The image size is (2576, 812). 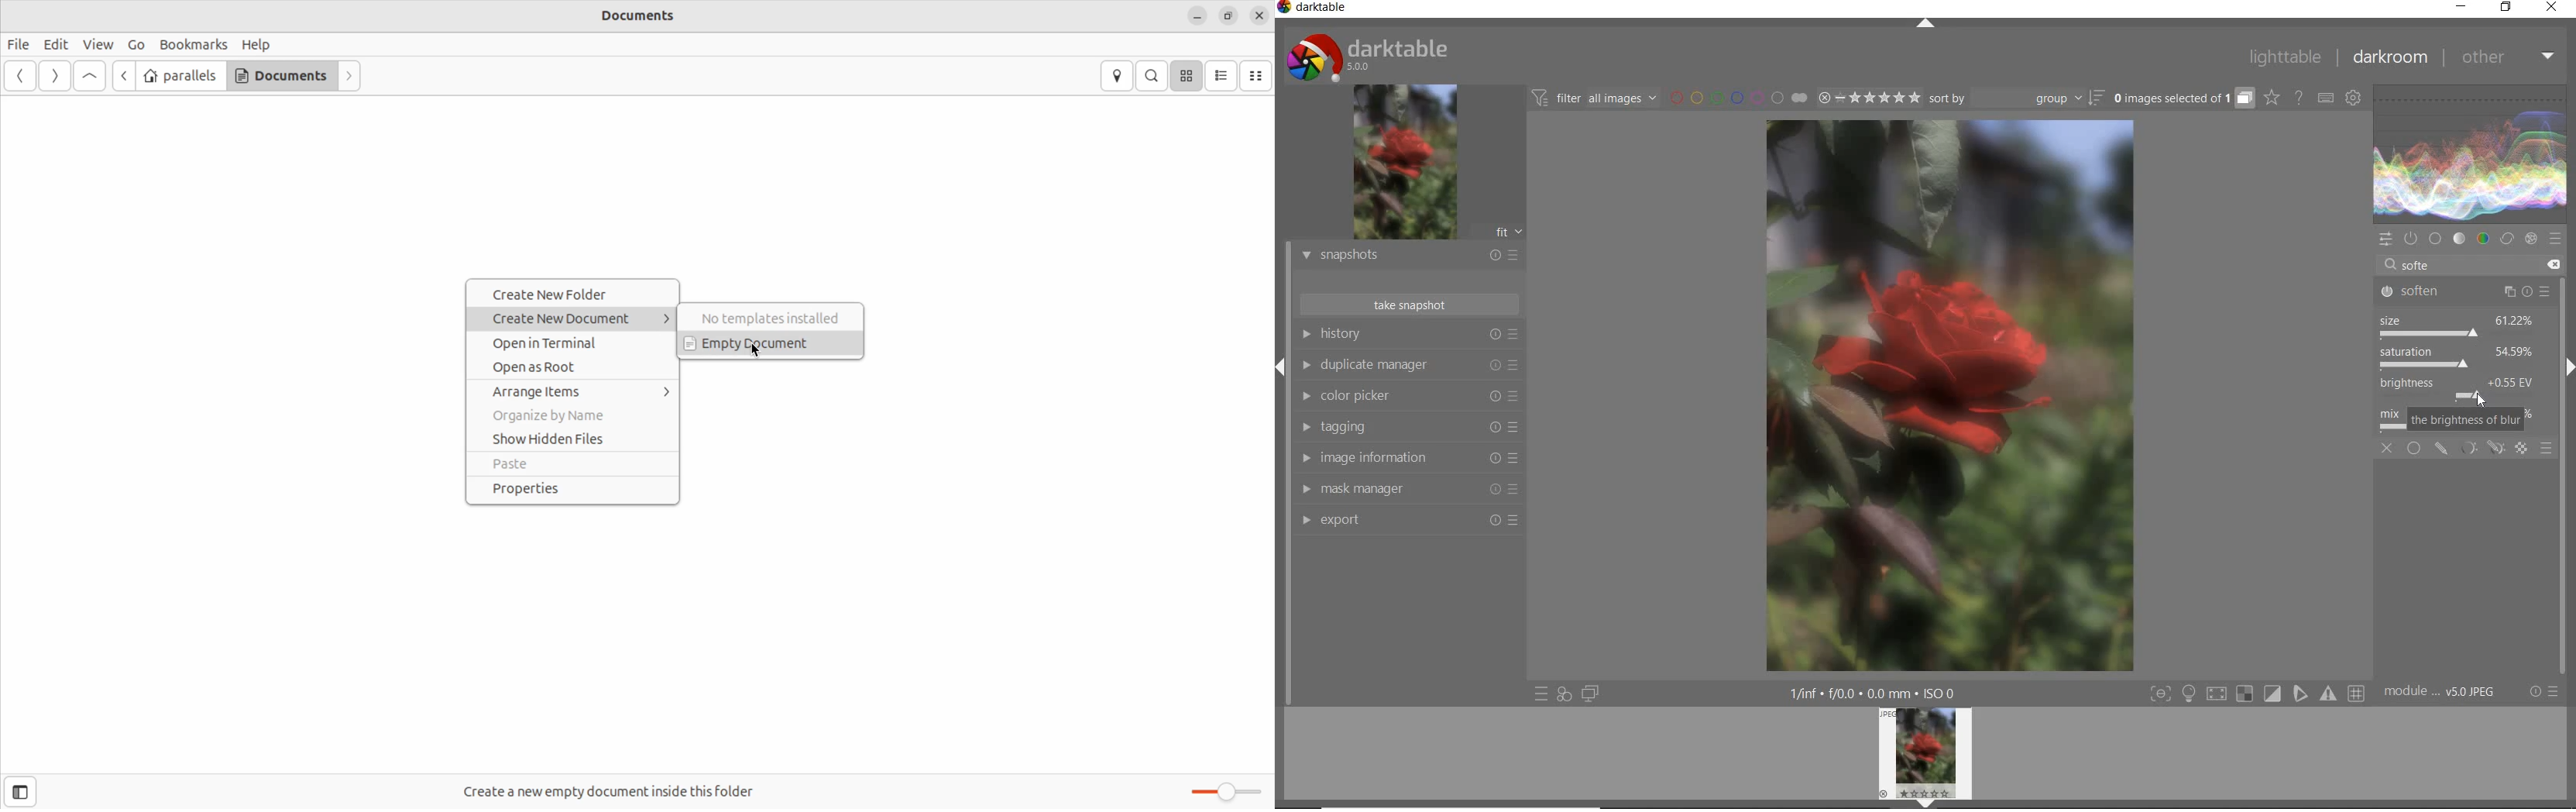 What do you see at coordinates (1404, 163) in the screenshot?
I see `image preview` at bounding box center [1404, 163].